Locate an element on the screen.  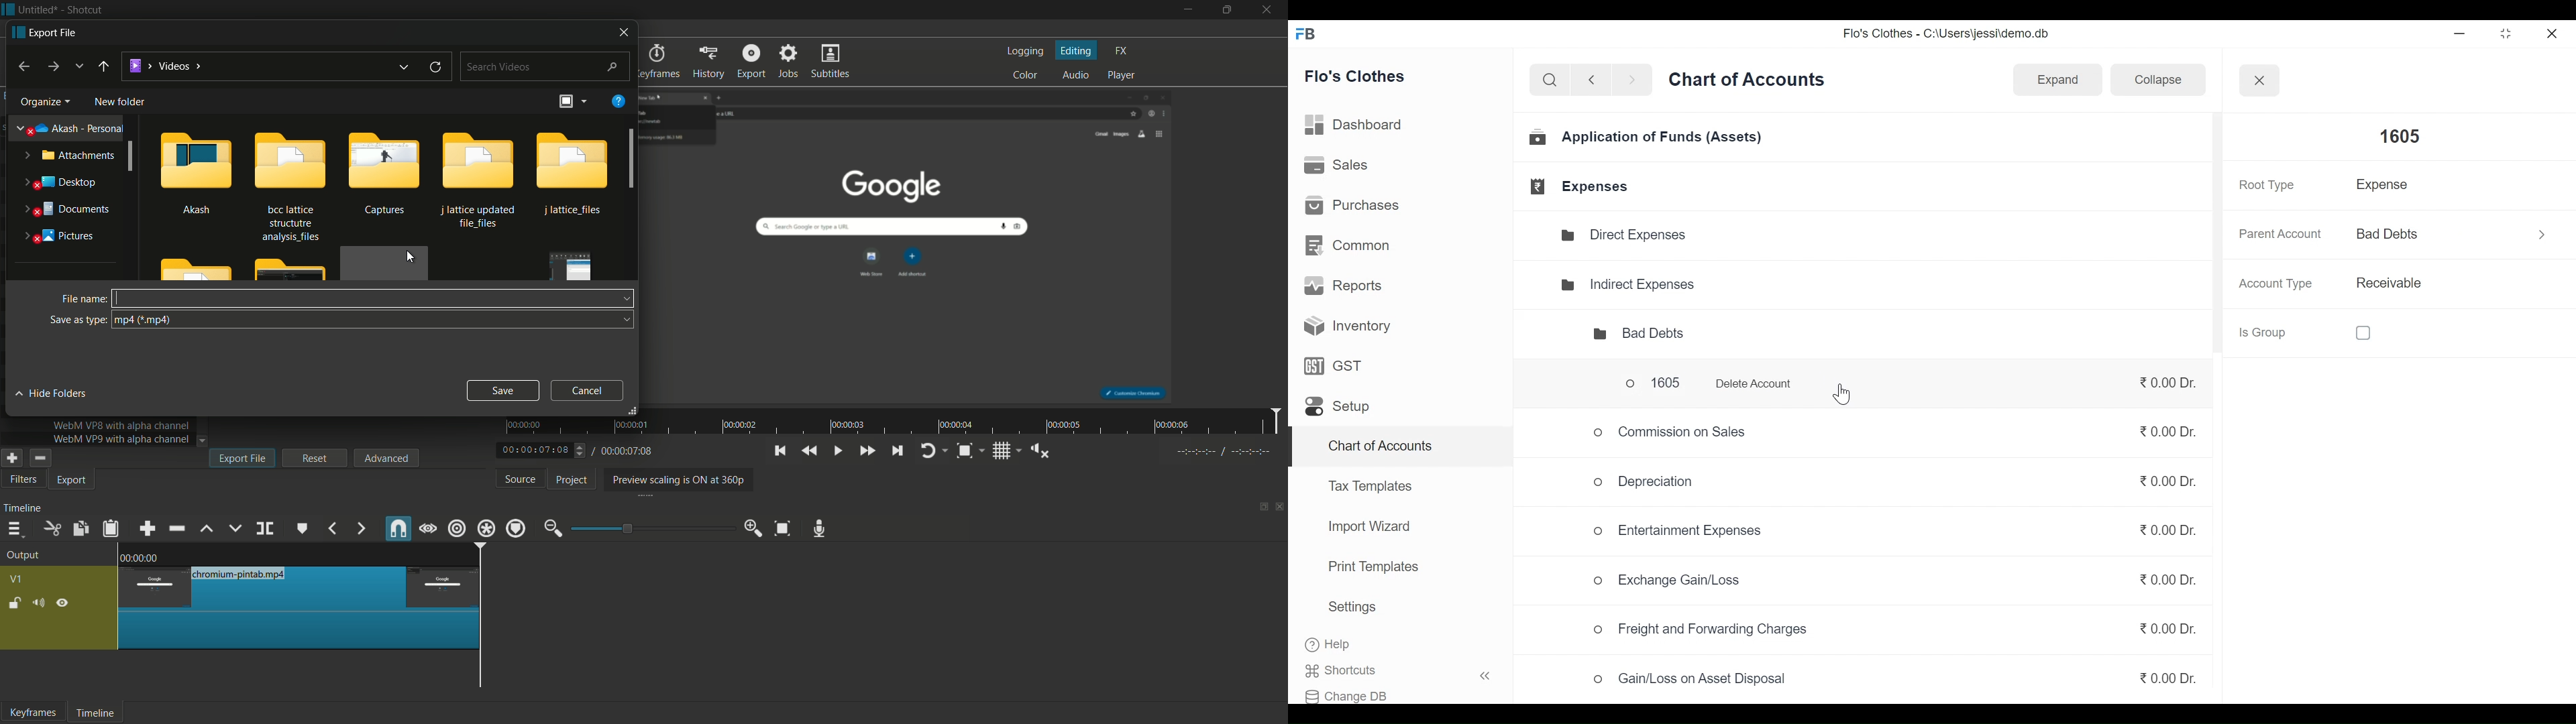
player is located at coordinates (1122, 74).